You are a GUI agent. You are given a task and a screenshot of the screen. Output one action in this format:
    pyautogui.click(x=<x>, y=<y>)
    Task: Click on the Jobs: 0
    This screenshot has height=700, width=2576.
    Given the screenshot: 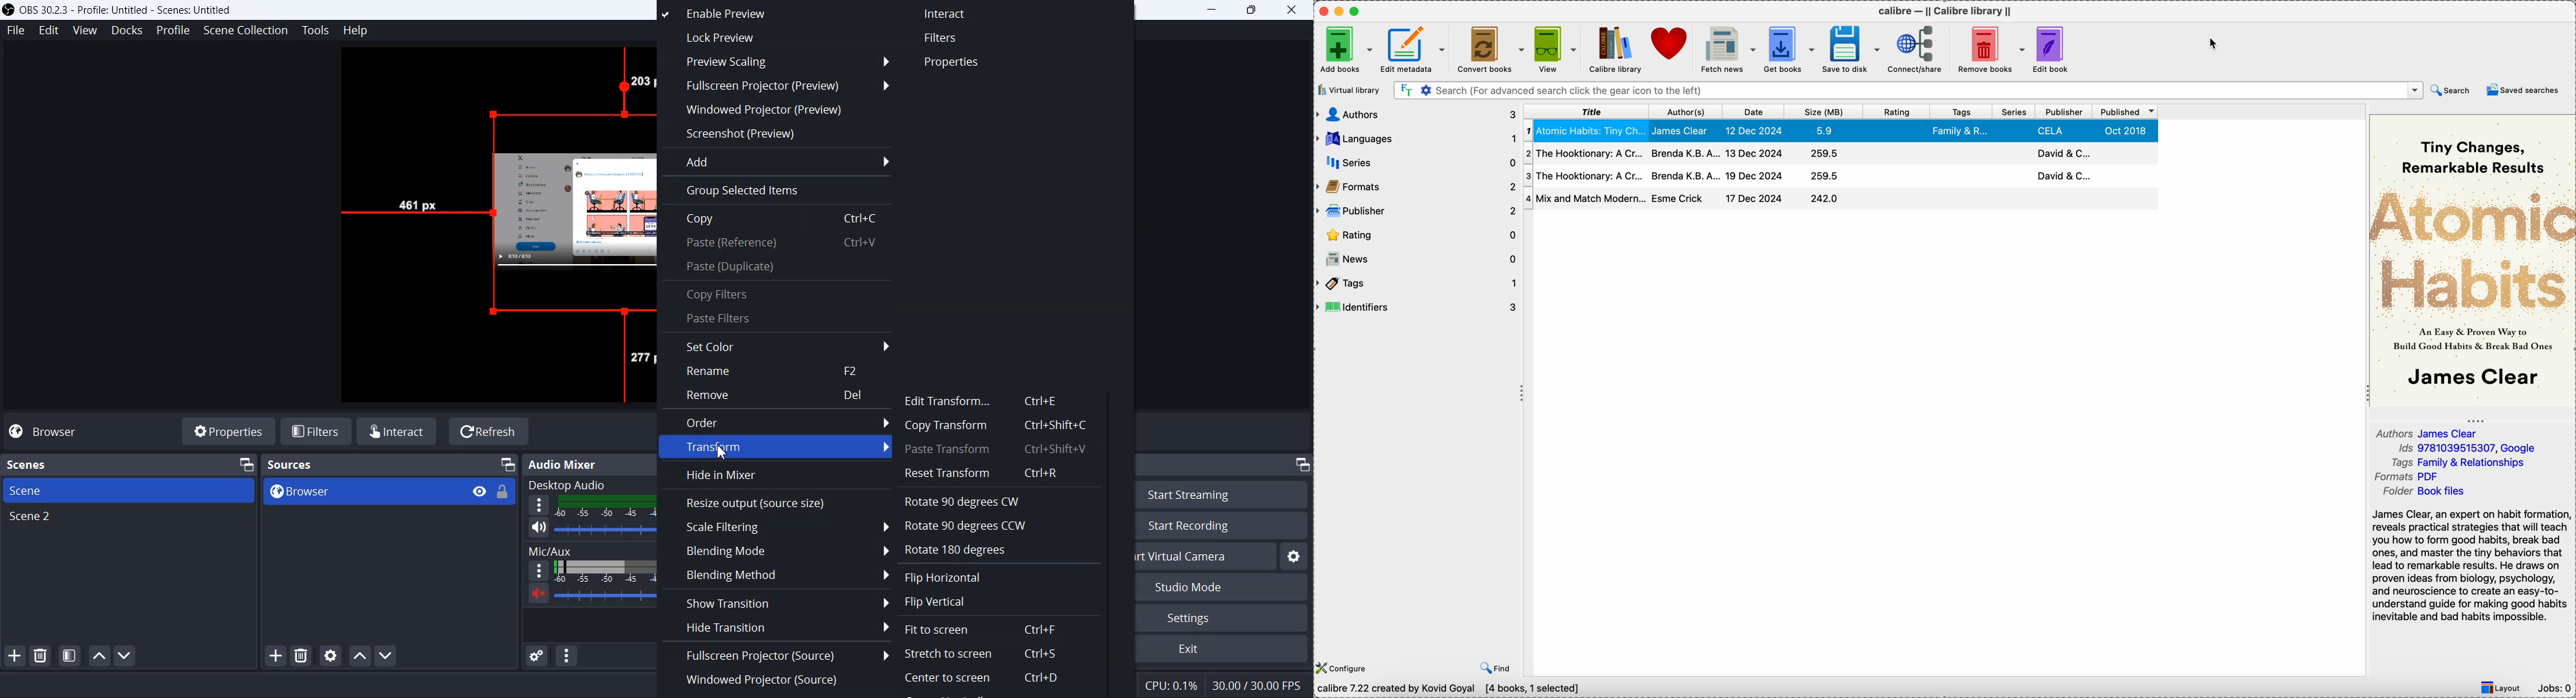 What is the action you would take?
    pyautogui.click(x=2555, y=689)
    